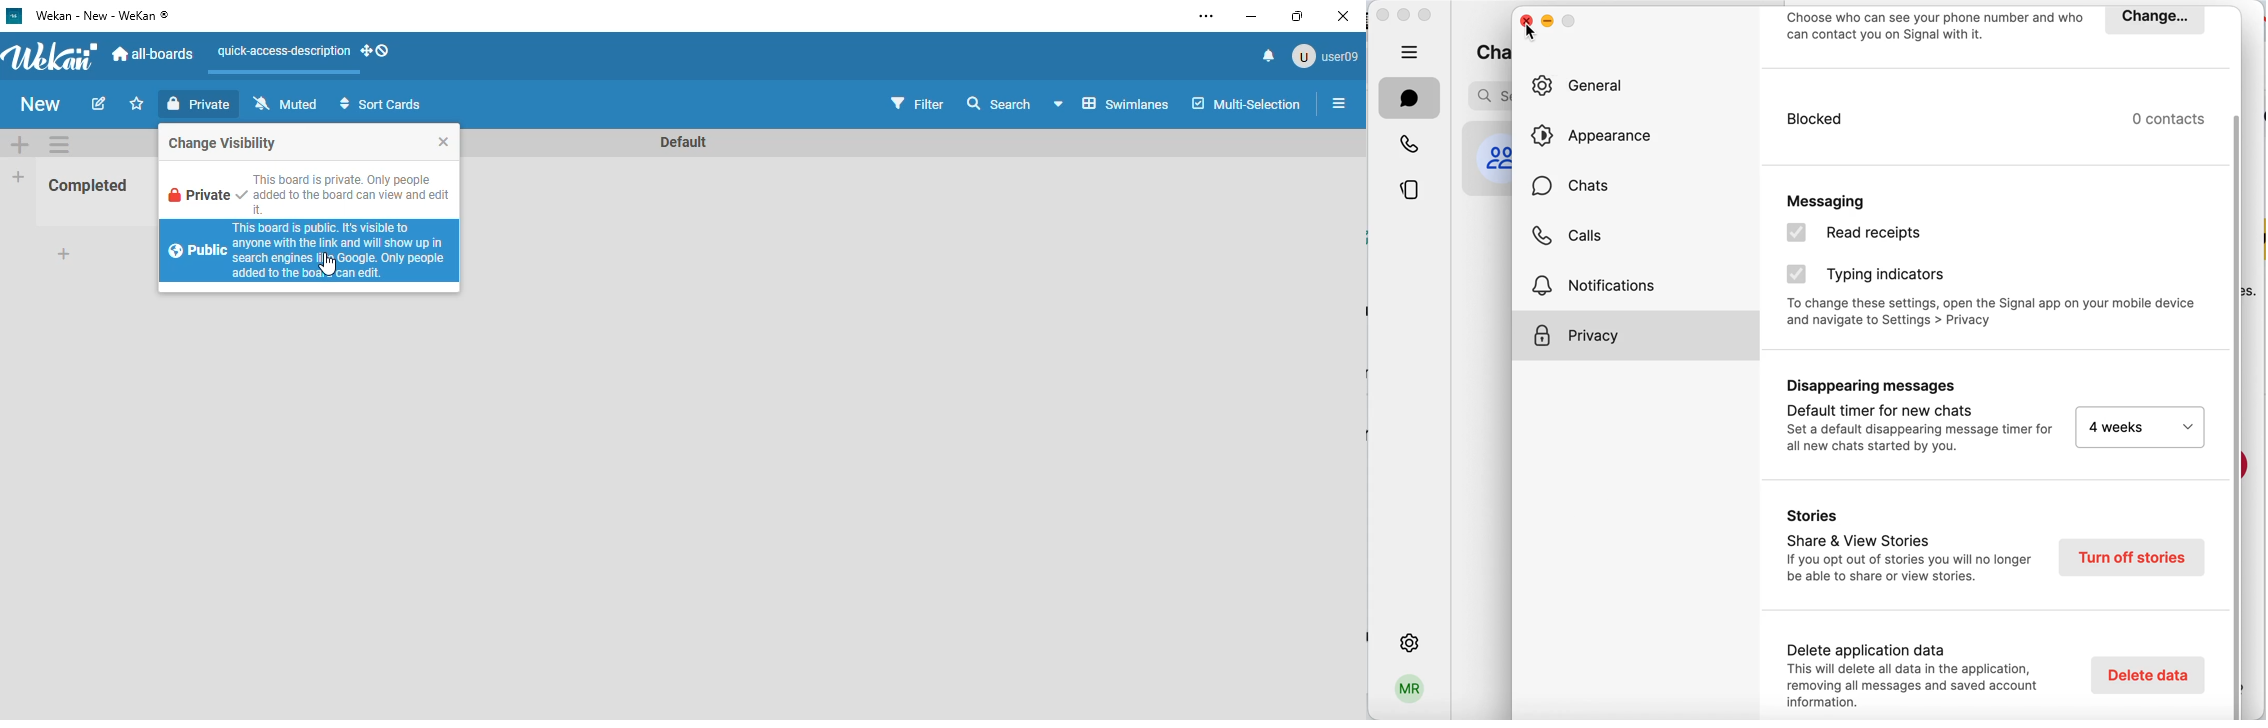  Describe the element at coordinates (998, 104) in the screenshot. I see `search` at that location.